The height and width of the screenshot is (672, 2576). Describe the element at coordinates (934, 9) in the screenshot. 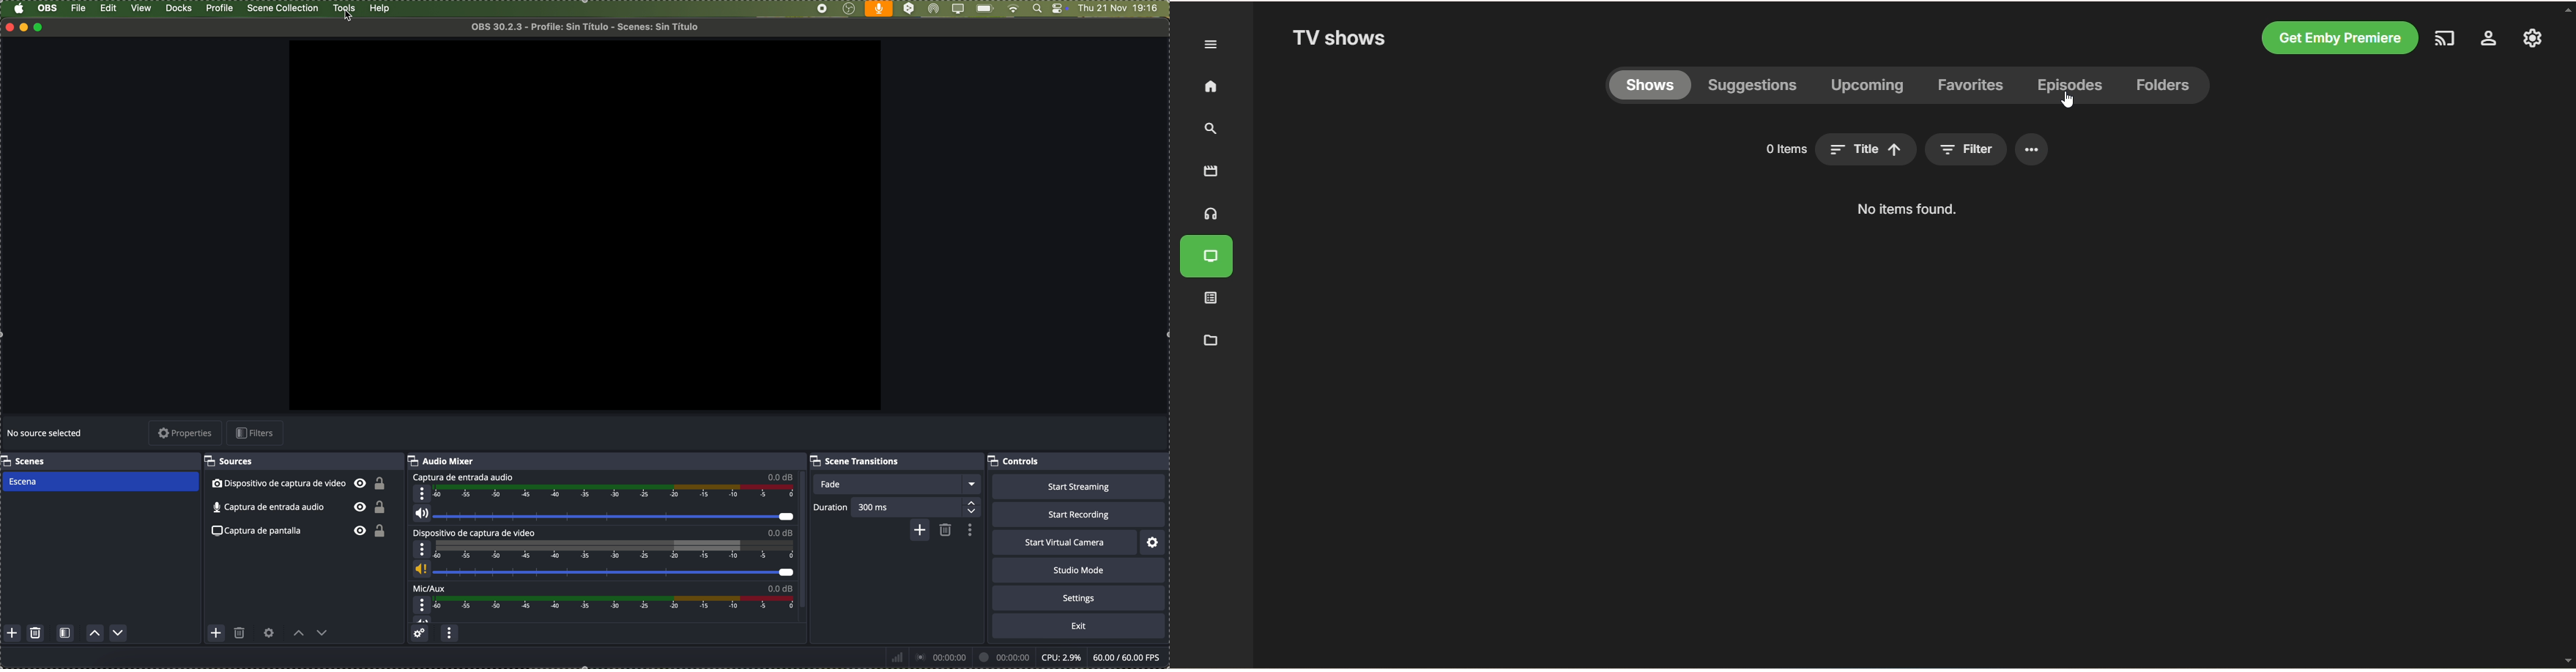

I see `AirDrop` at that location.